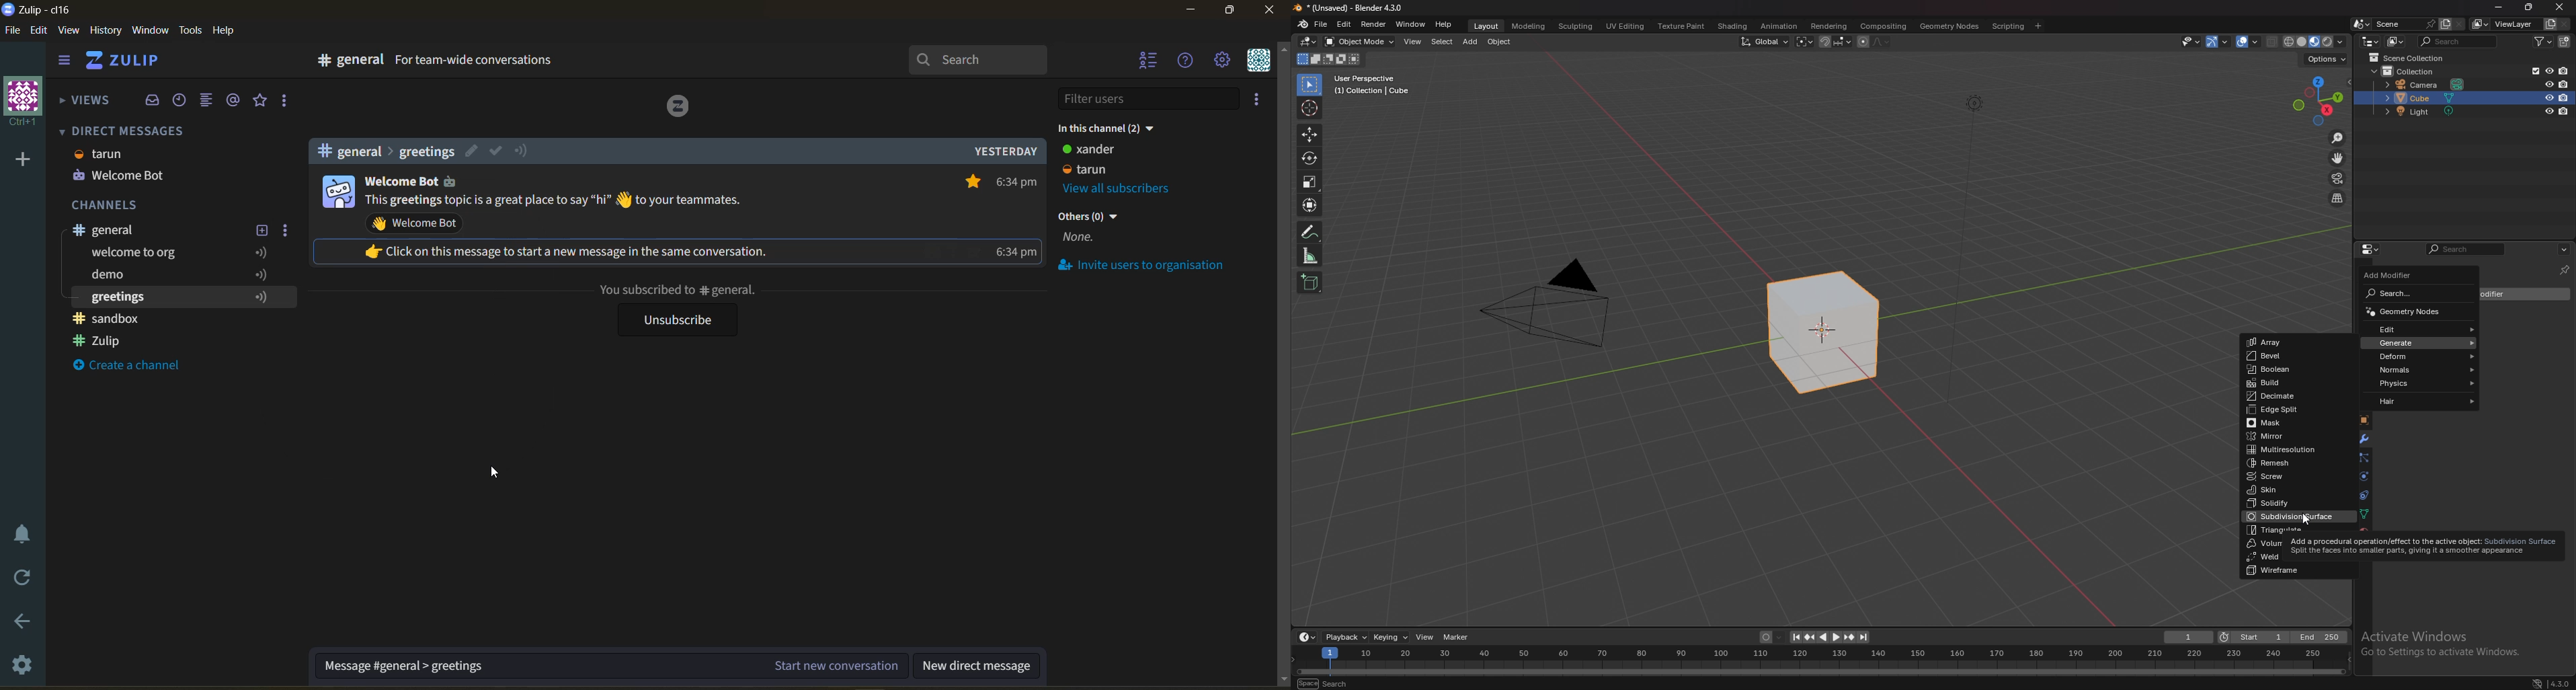 The height and width of the screenshot is (700, 2576). I want to click on close, so click(1272, 12).